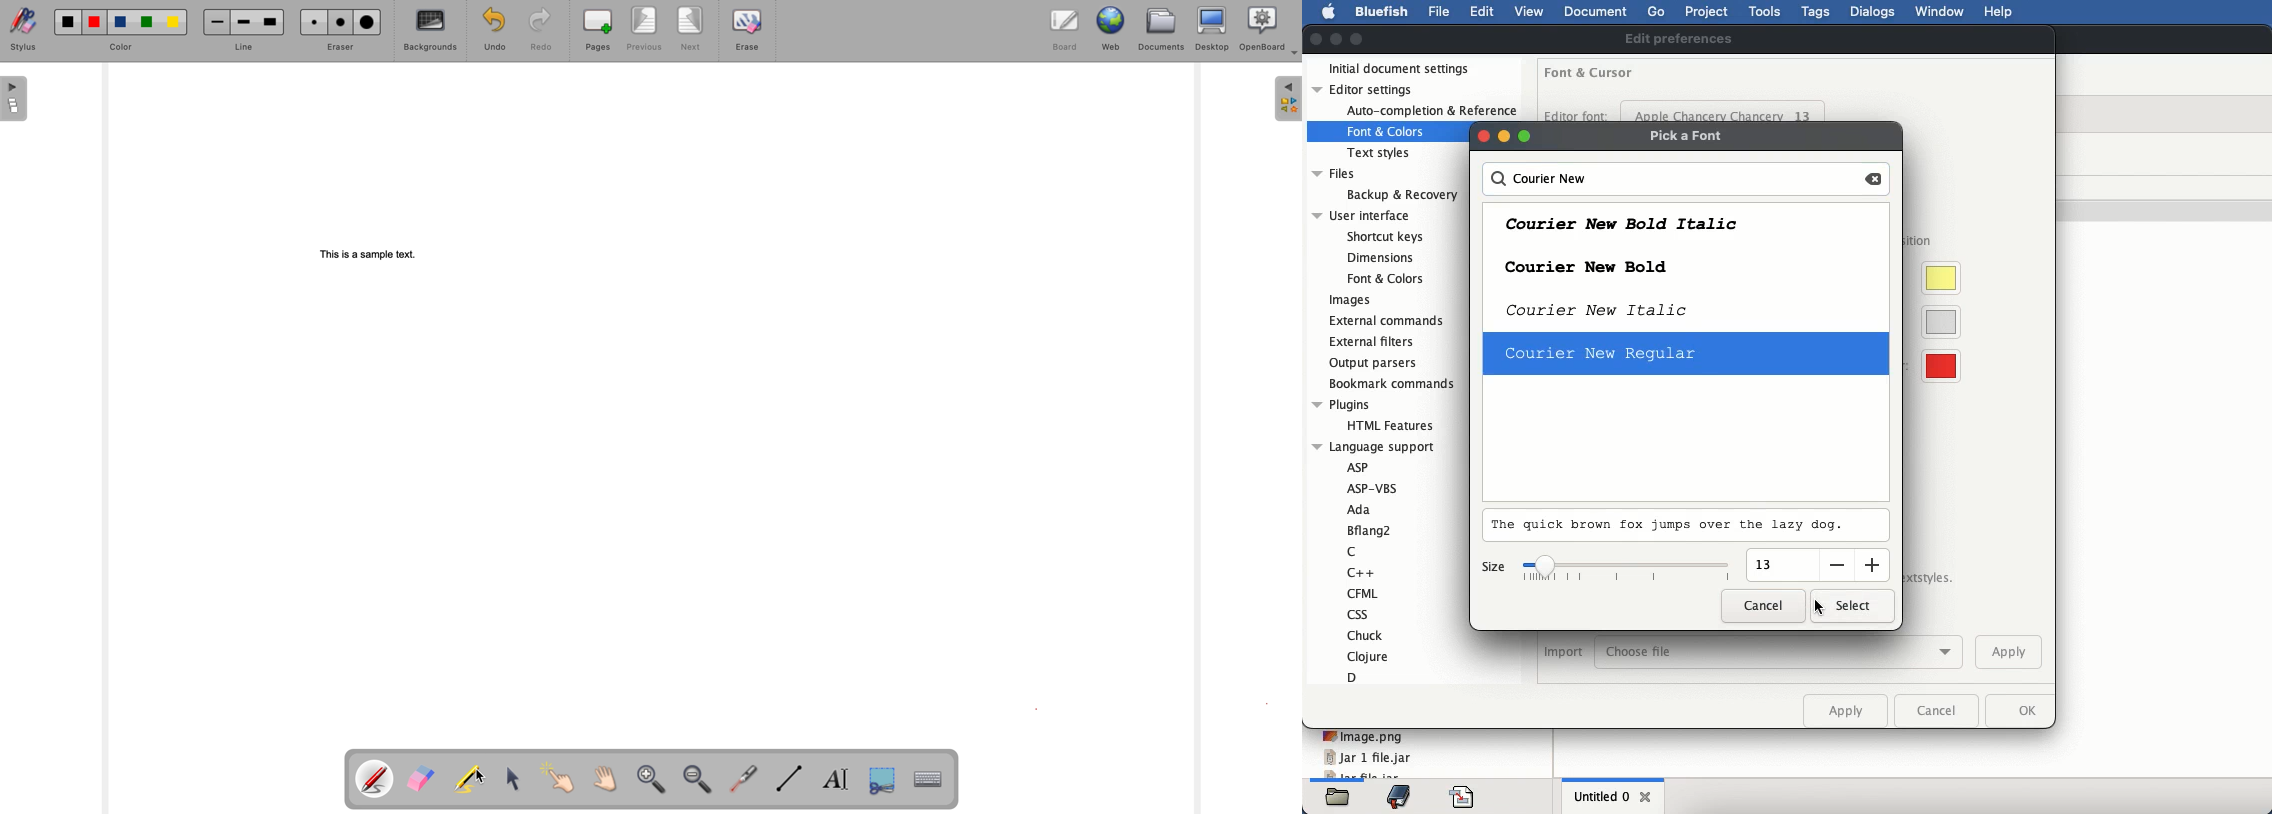  I want to click on minimize, so click(1336, 39).